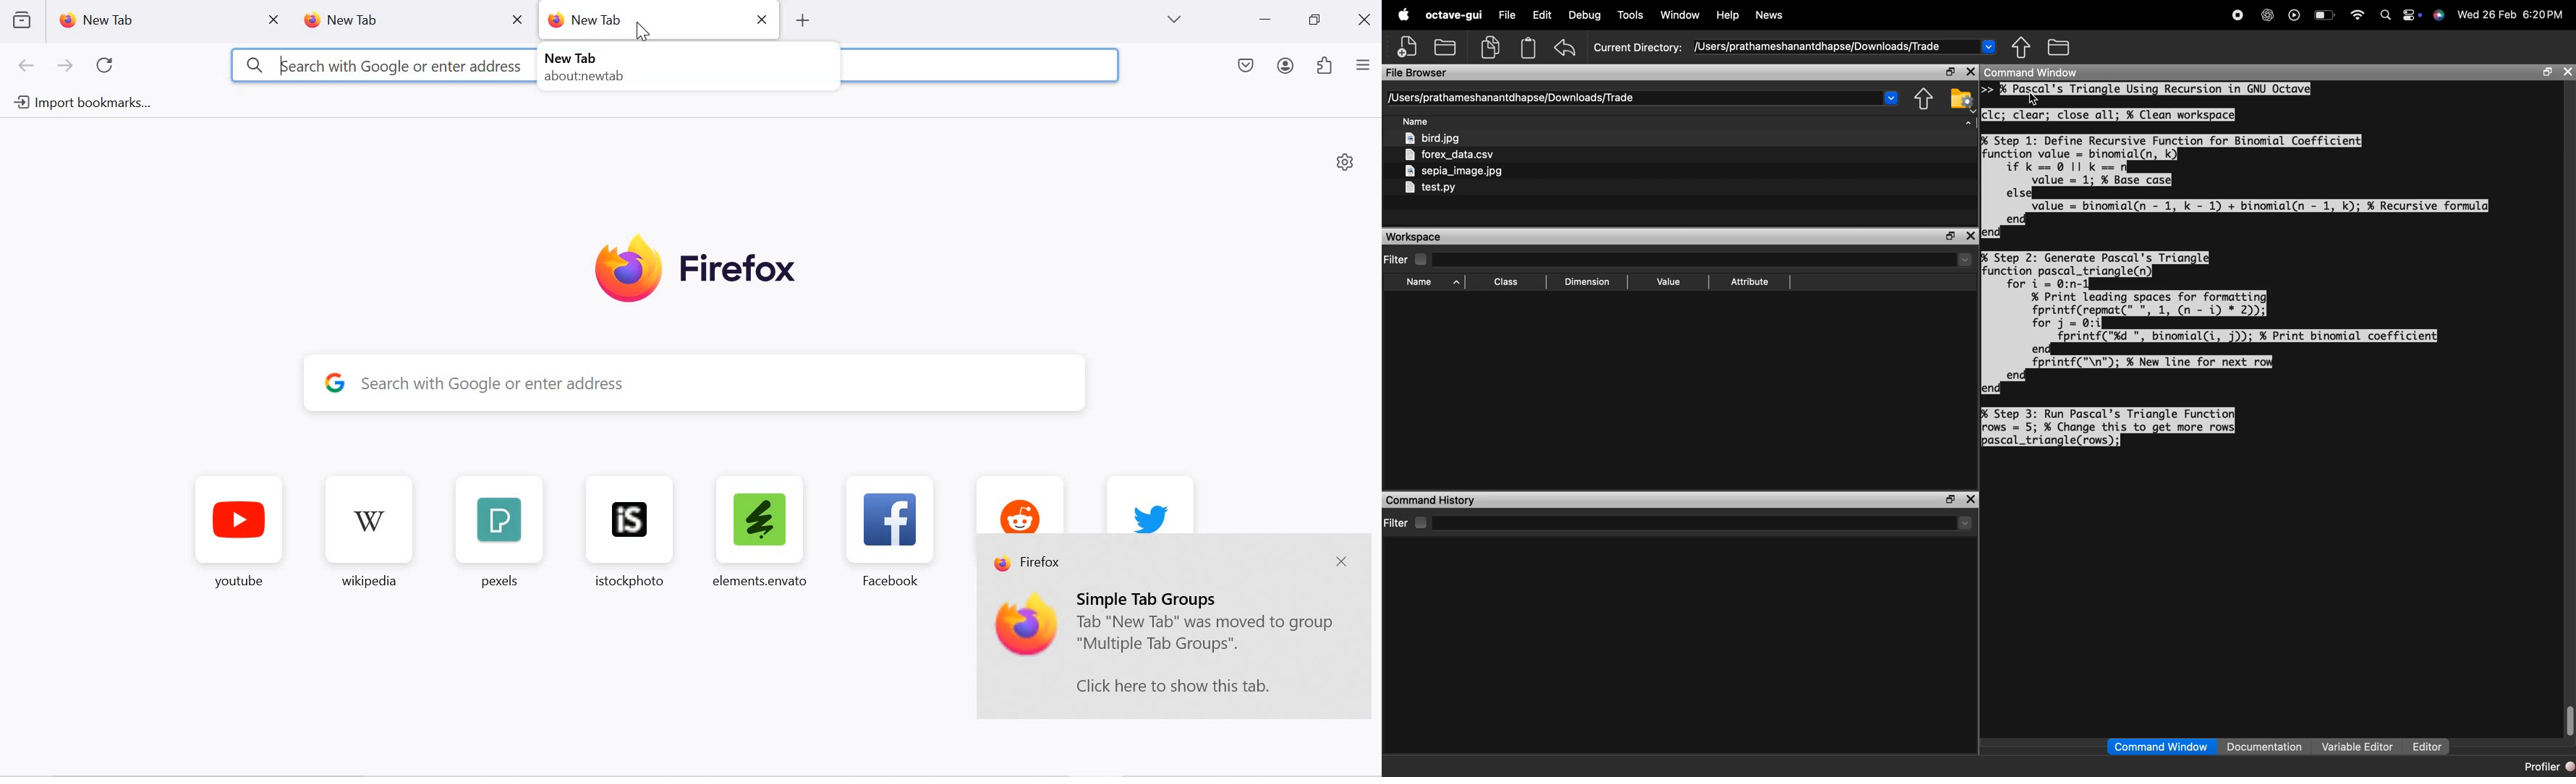  I want to click on close tab, so click(275, 20).